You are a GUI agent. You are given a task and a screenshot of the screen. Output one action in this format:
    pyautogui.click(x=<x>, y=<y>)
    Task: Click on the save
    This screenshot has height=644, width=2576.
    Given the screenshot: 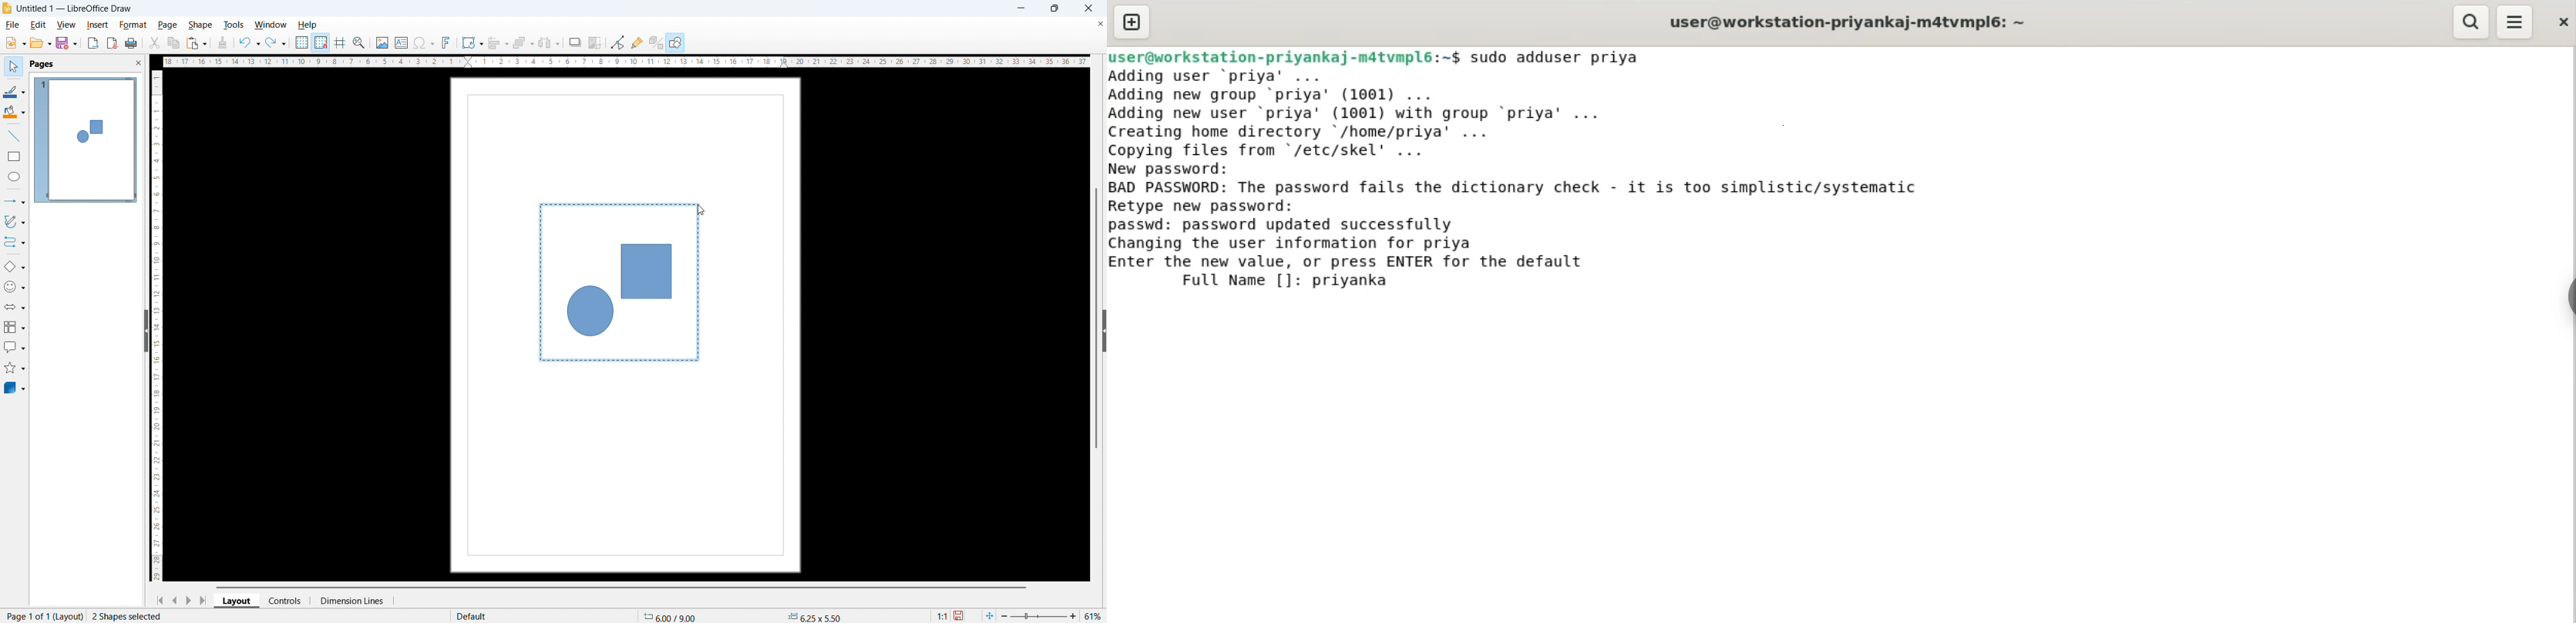 What is the action you would take?
    pyautogui.click(x=961, y=616)
    